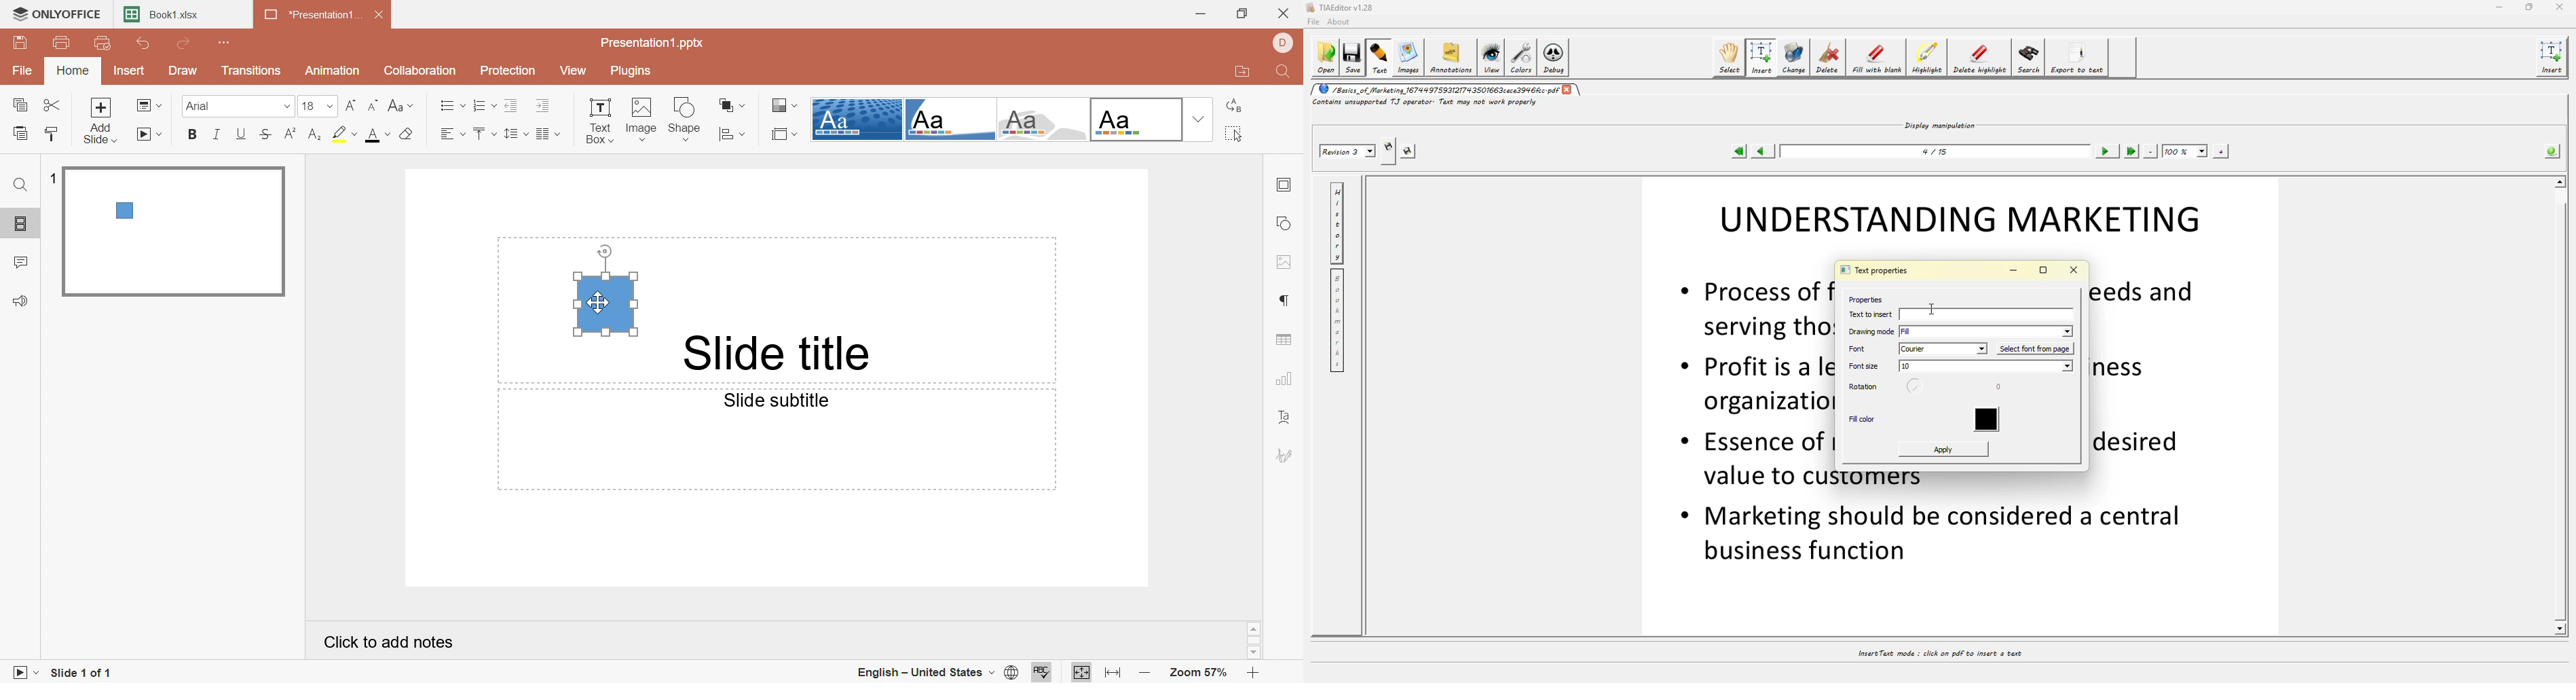  Describe the element at coordinates (1202, 671) in the screenshot. I see `Zoom 57%` at that location.